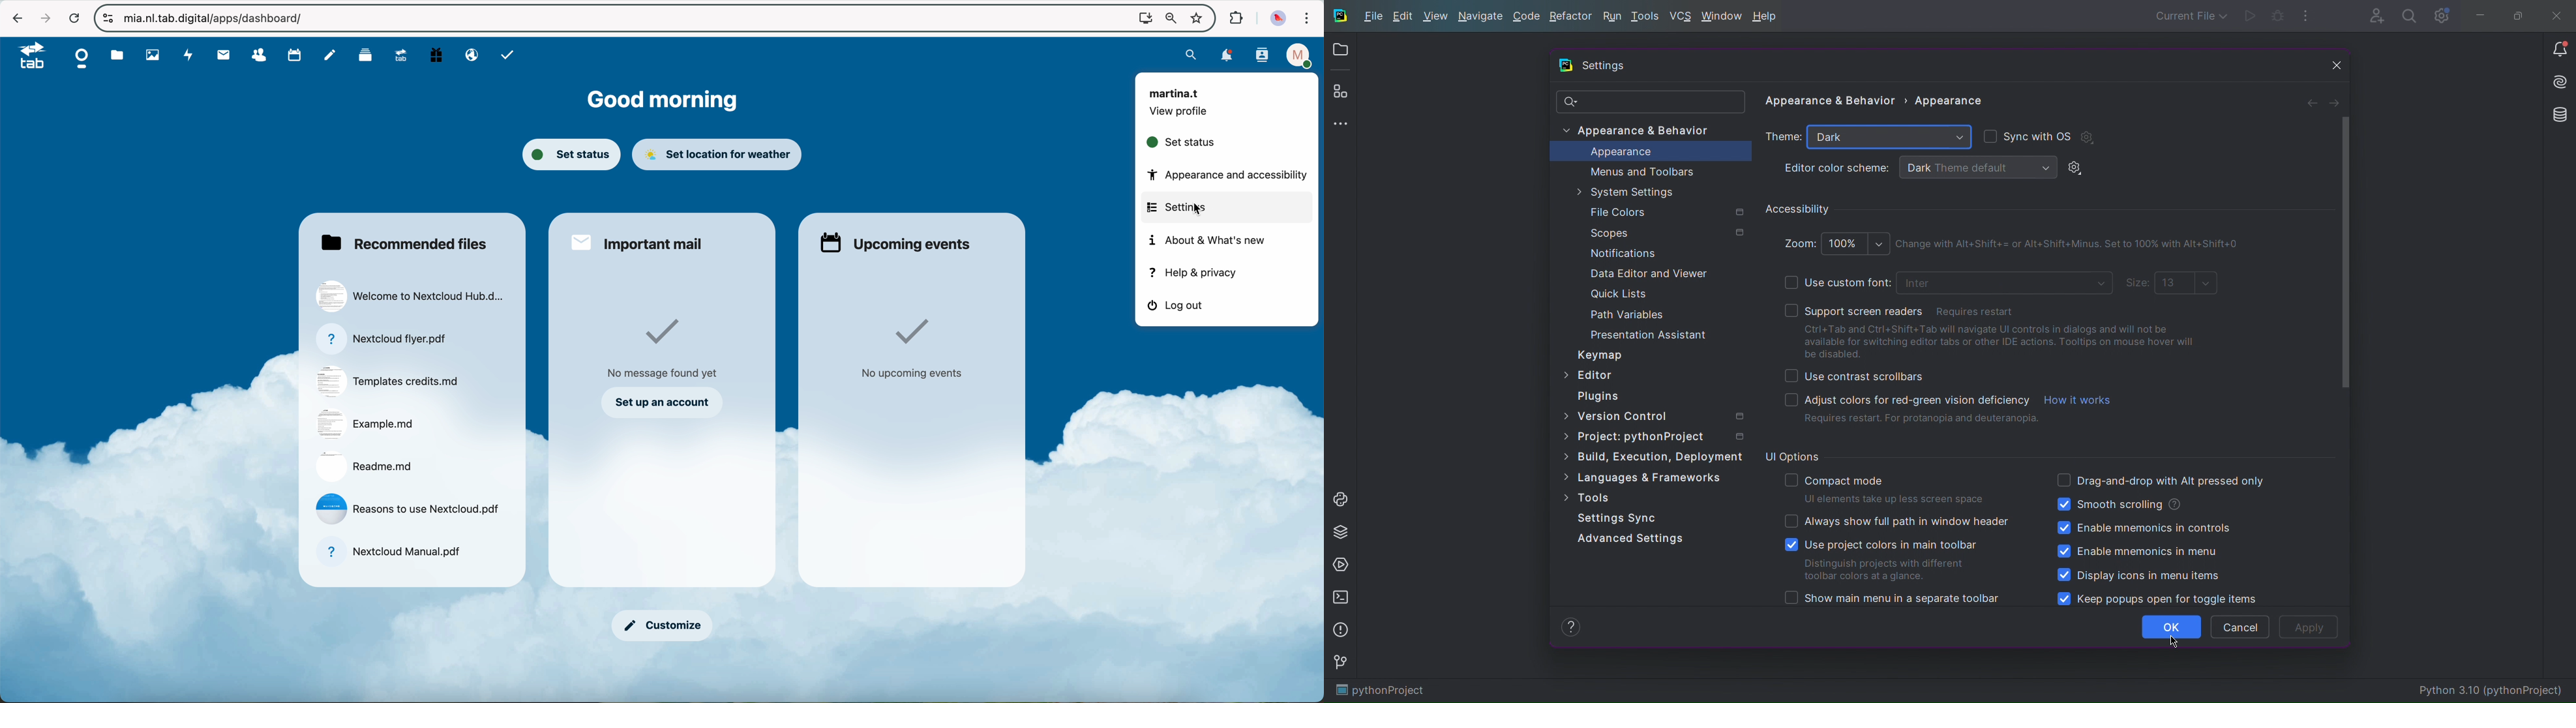  I want to click on email, so click(470, 56).